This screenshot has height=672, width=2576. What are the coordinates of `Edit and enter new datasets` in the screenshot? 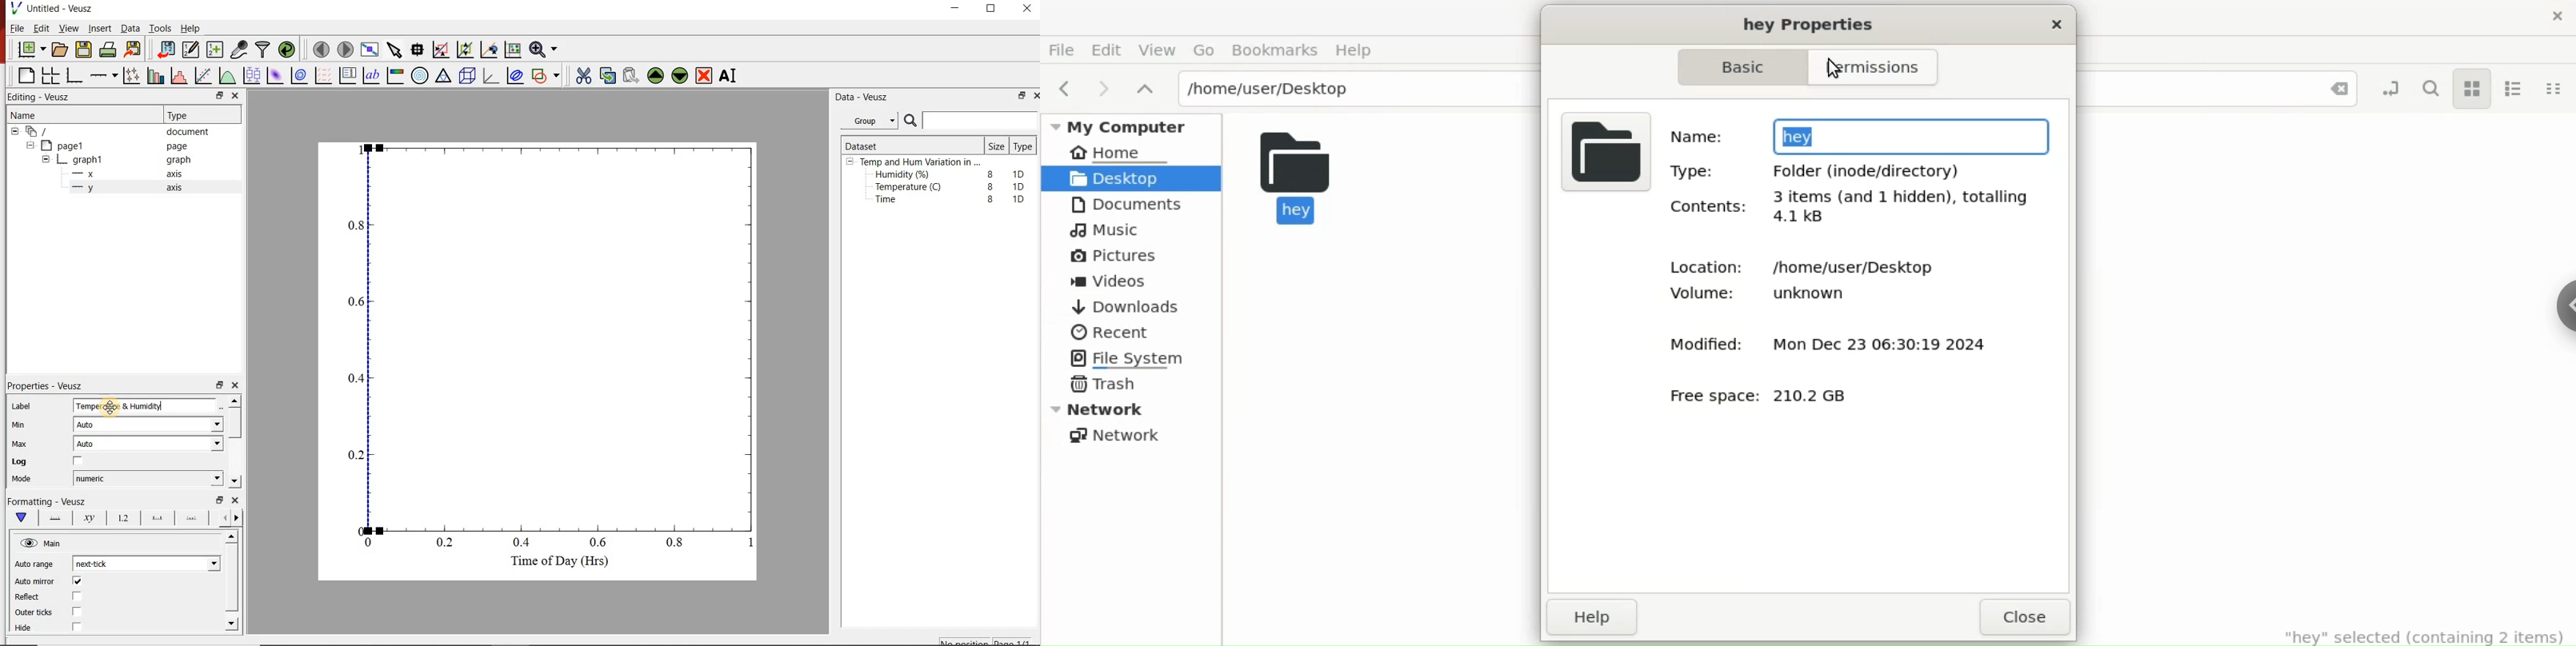 It's located at (191, 50).